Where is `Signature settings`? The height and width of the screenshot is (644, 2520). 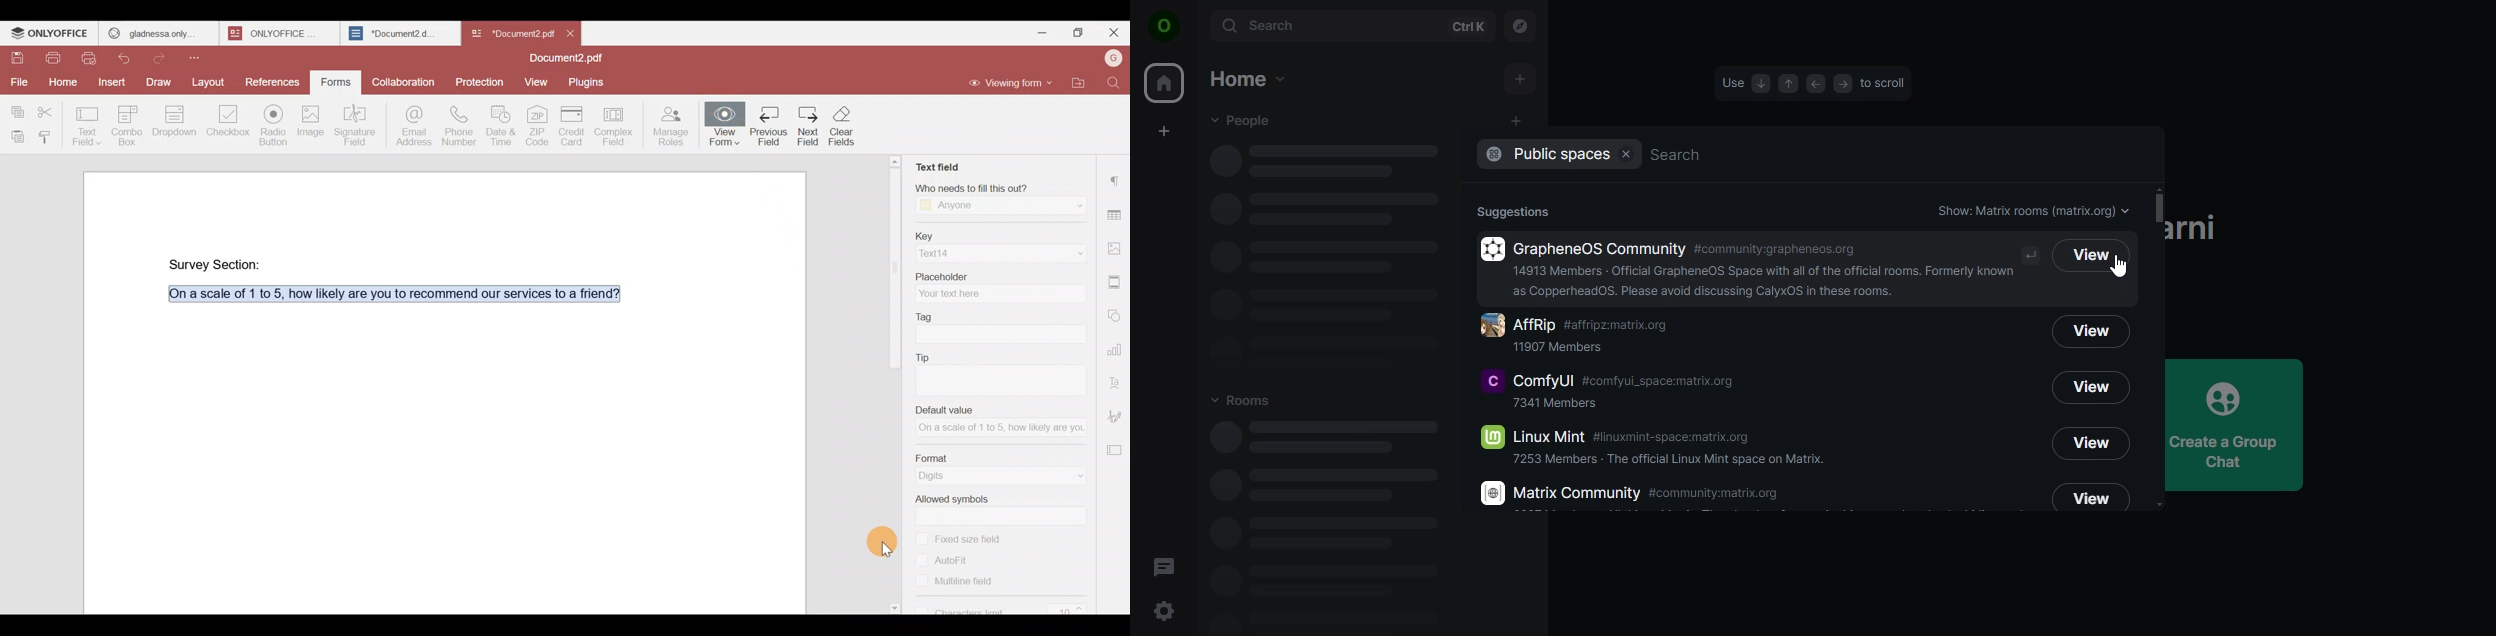
Signature settings is located at coordinates (1117, 416).